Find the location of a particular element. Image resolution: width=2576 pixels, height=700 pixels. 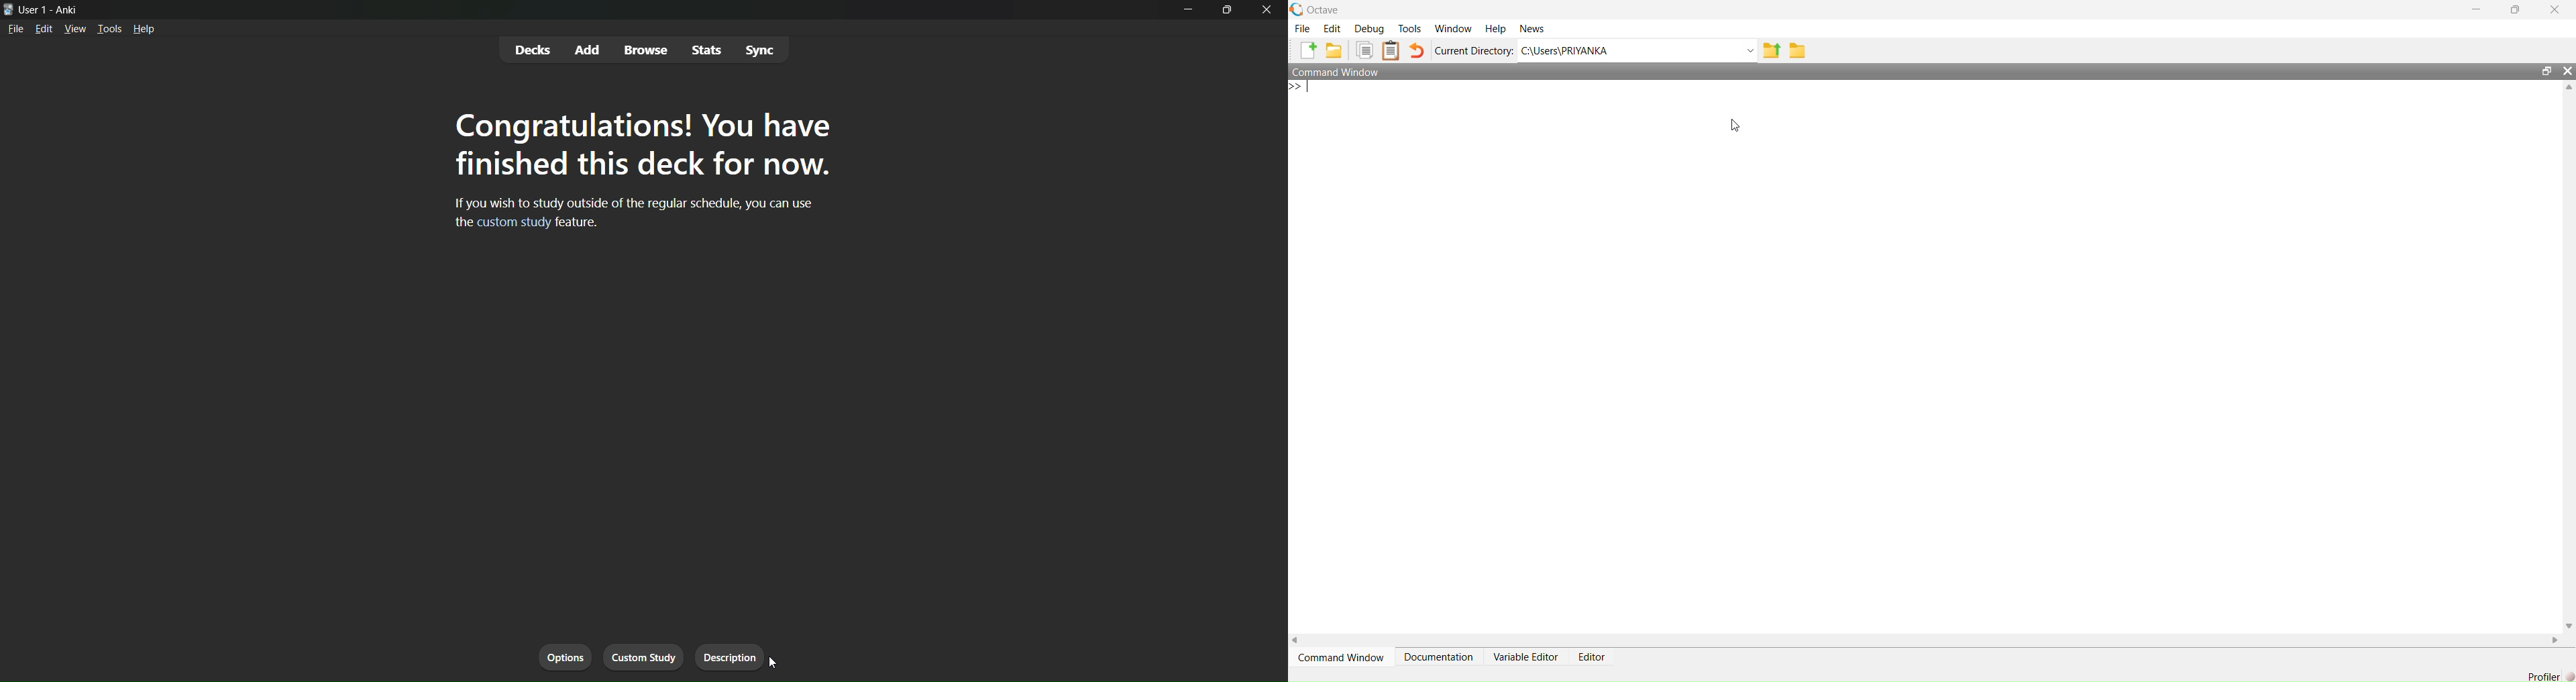

edit is located at coordinates (44, 31).